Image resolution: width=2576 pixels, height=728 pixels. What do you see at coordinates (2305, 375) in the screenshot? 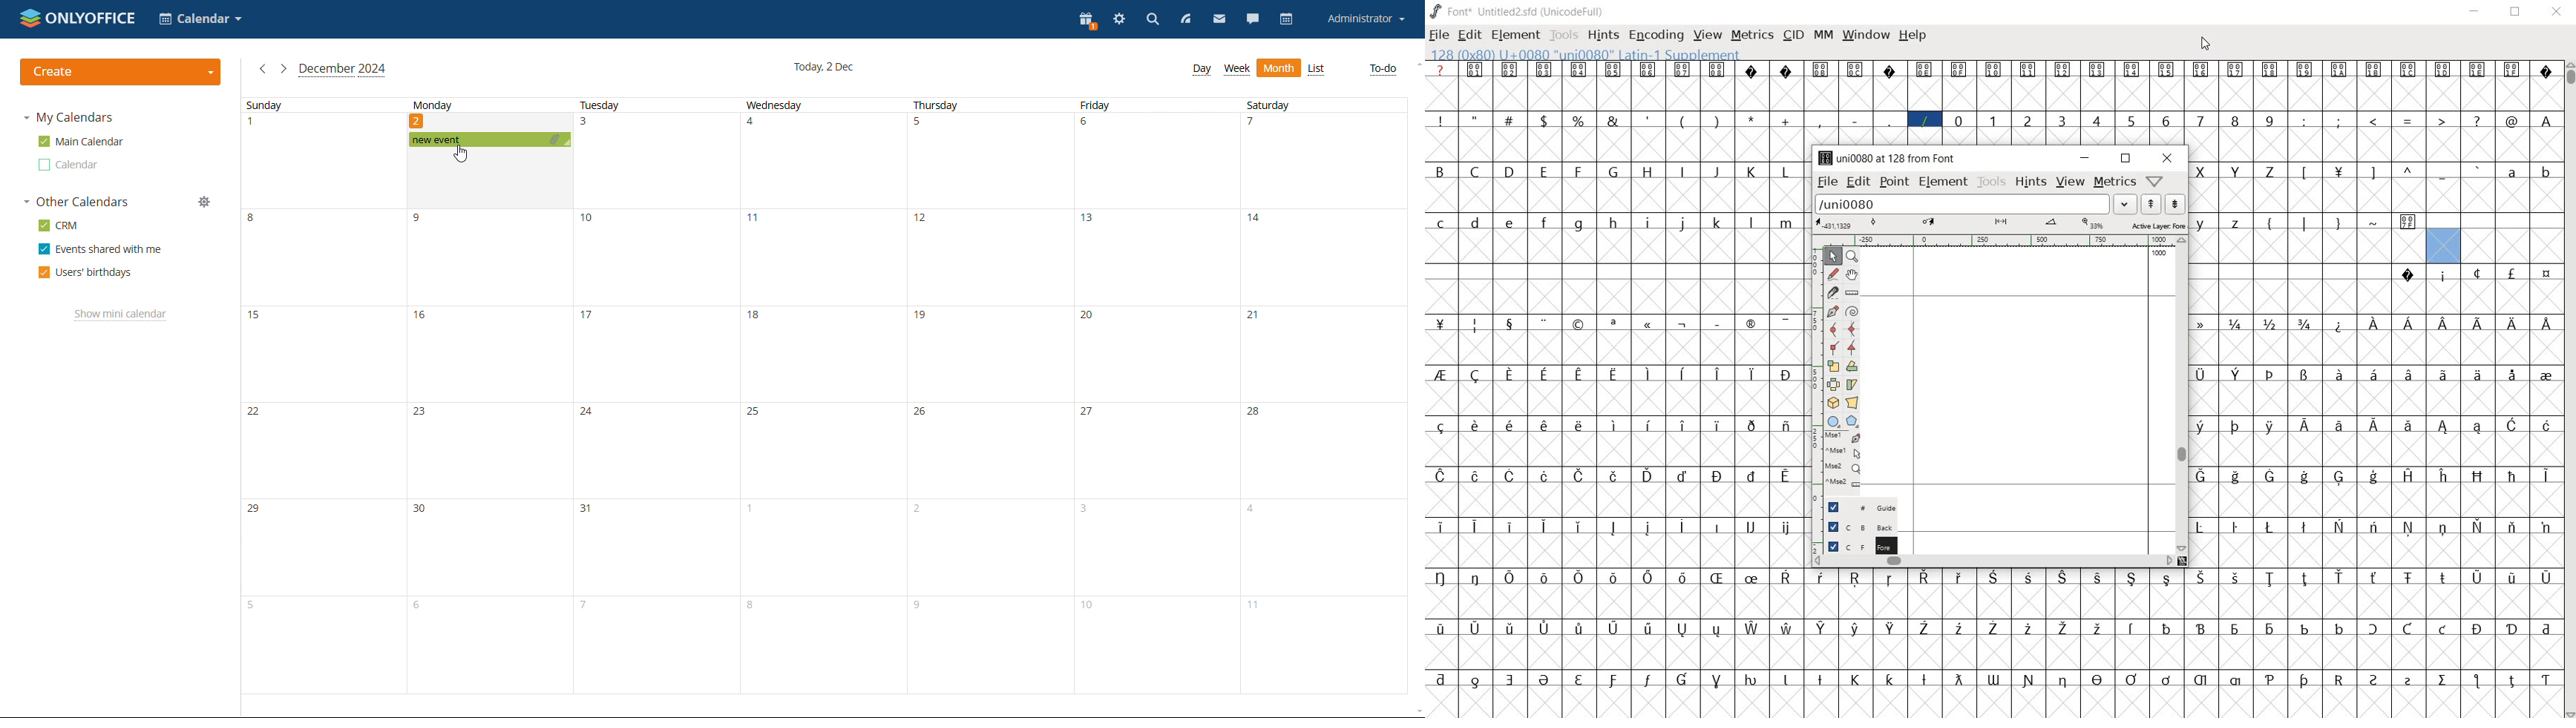
I see `glyph` at bounding box center [2305, 375].